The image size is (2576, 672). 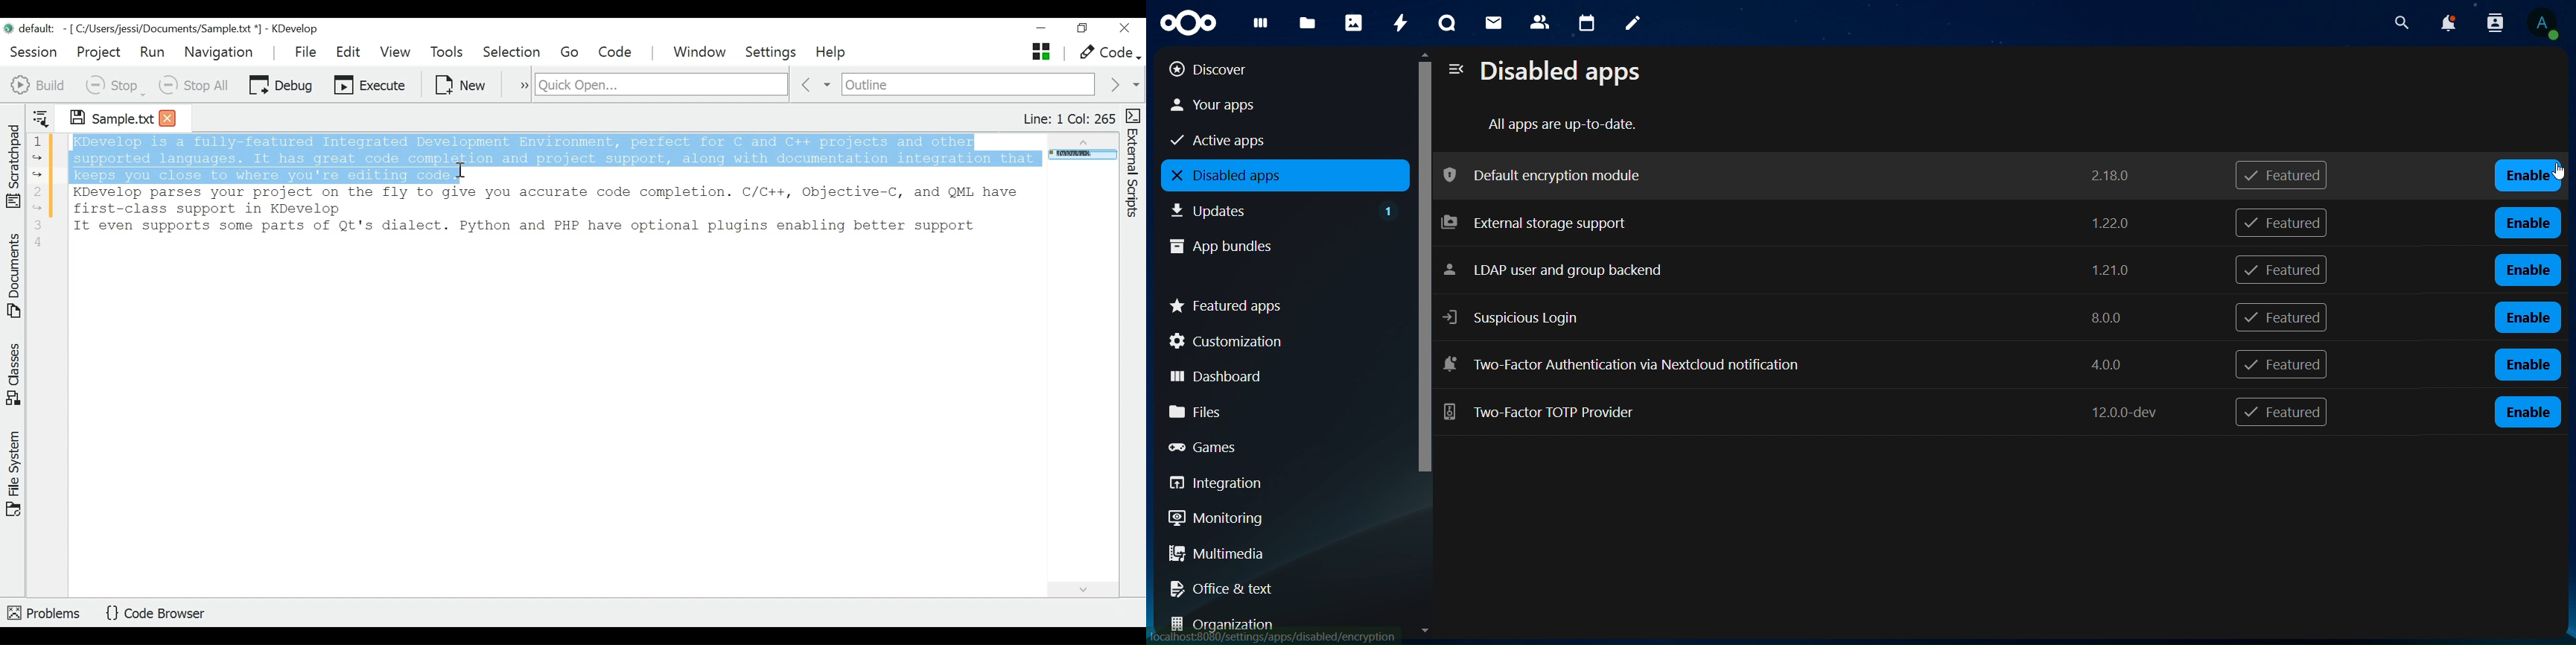 I want to click on updates, so click(x=1285, y=209).